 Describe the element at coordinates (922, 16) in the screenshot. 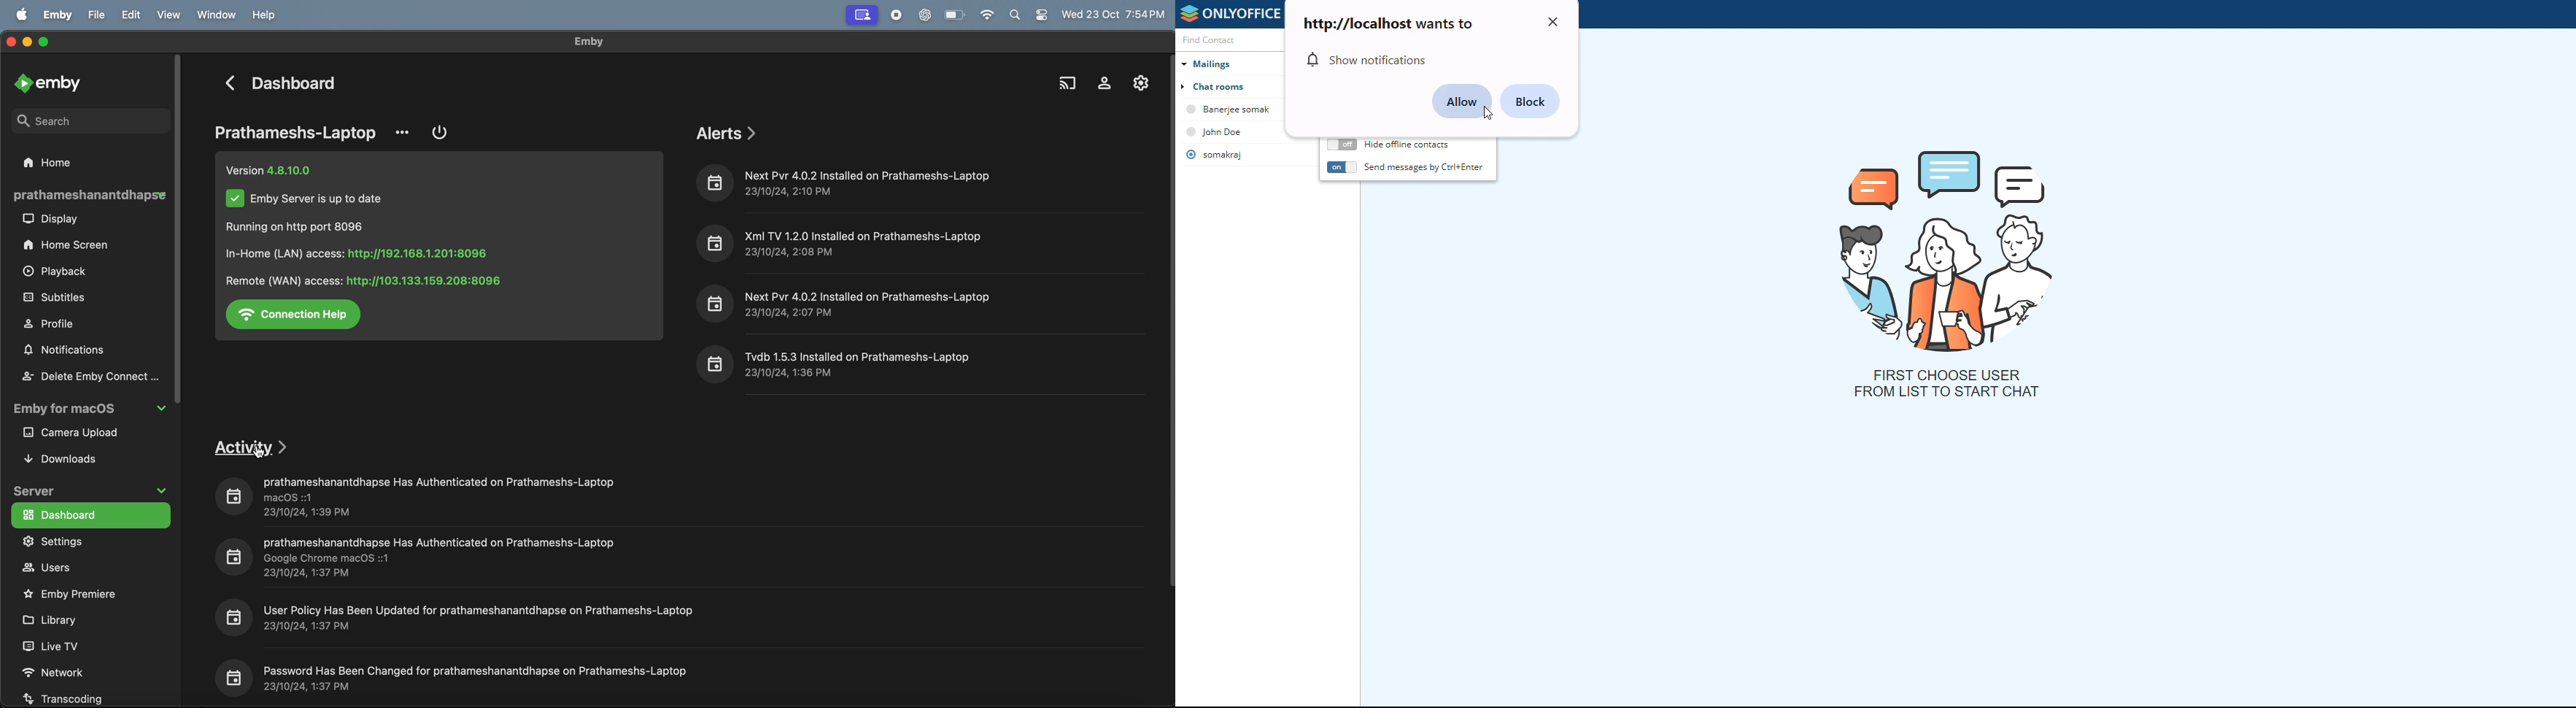

I see `chat gpt` at that location.